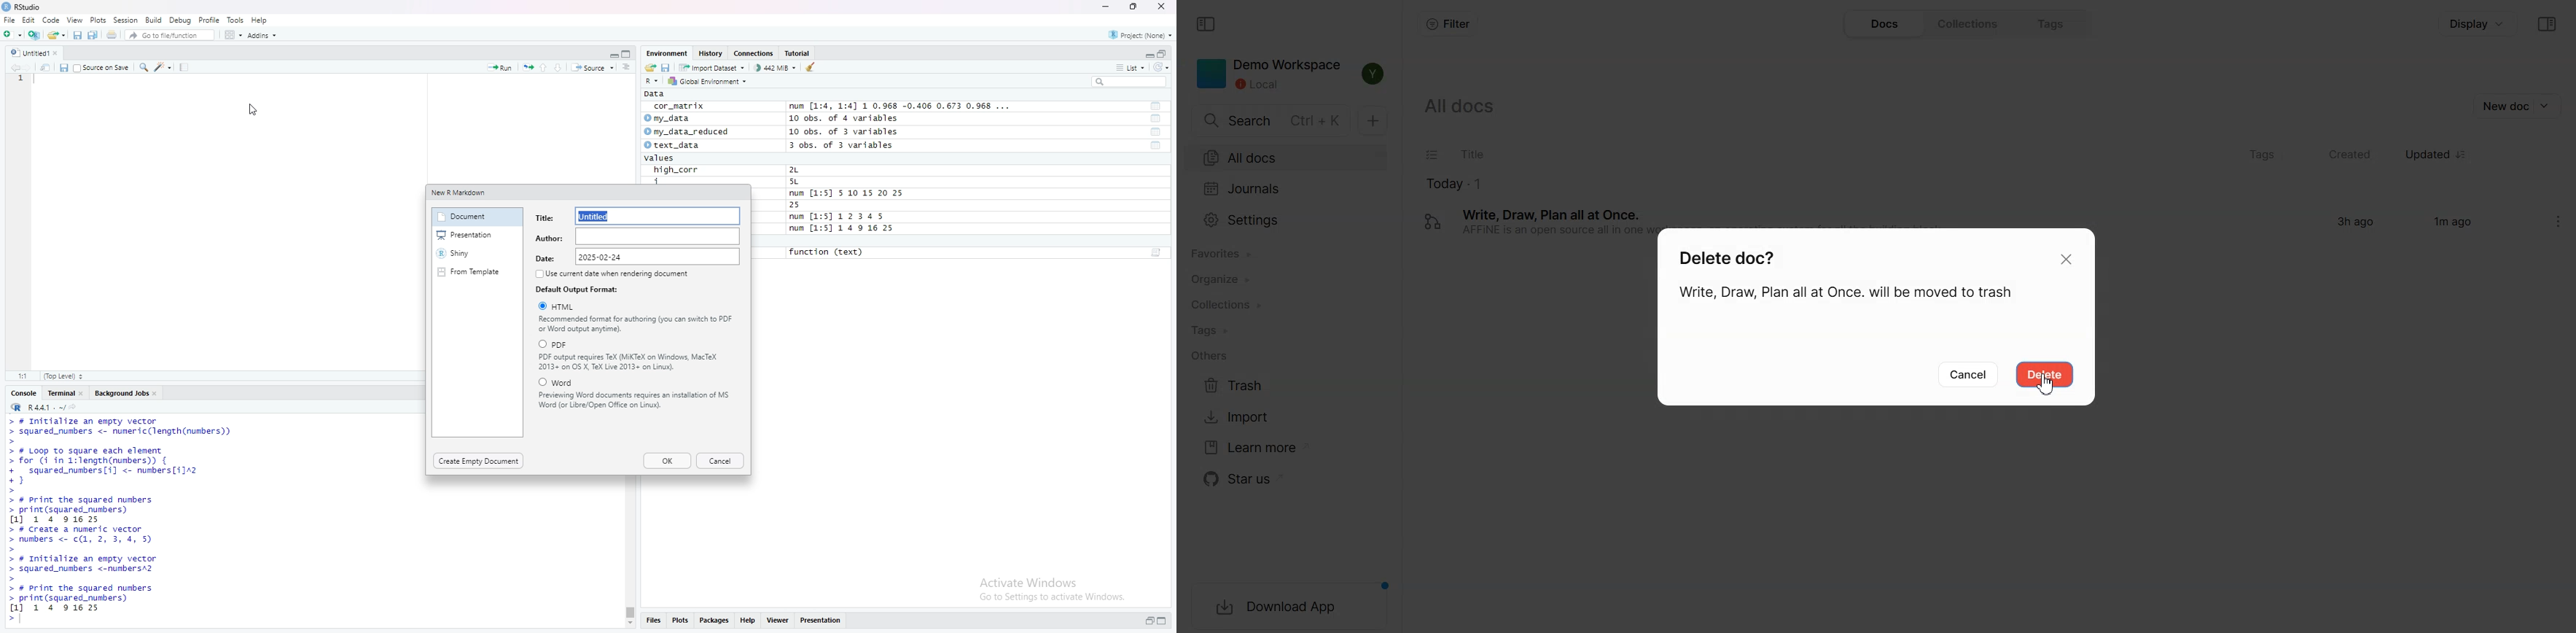  What do you see at coordinates (528, 67) in the screenshot?
I see `re-run the previoud code region` at bounding box center [528, 67].